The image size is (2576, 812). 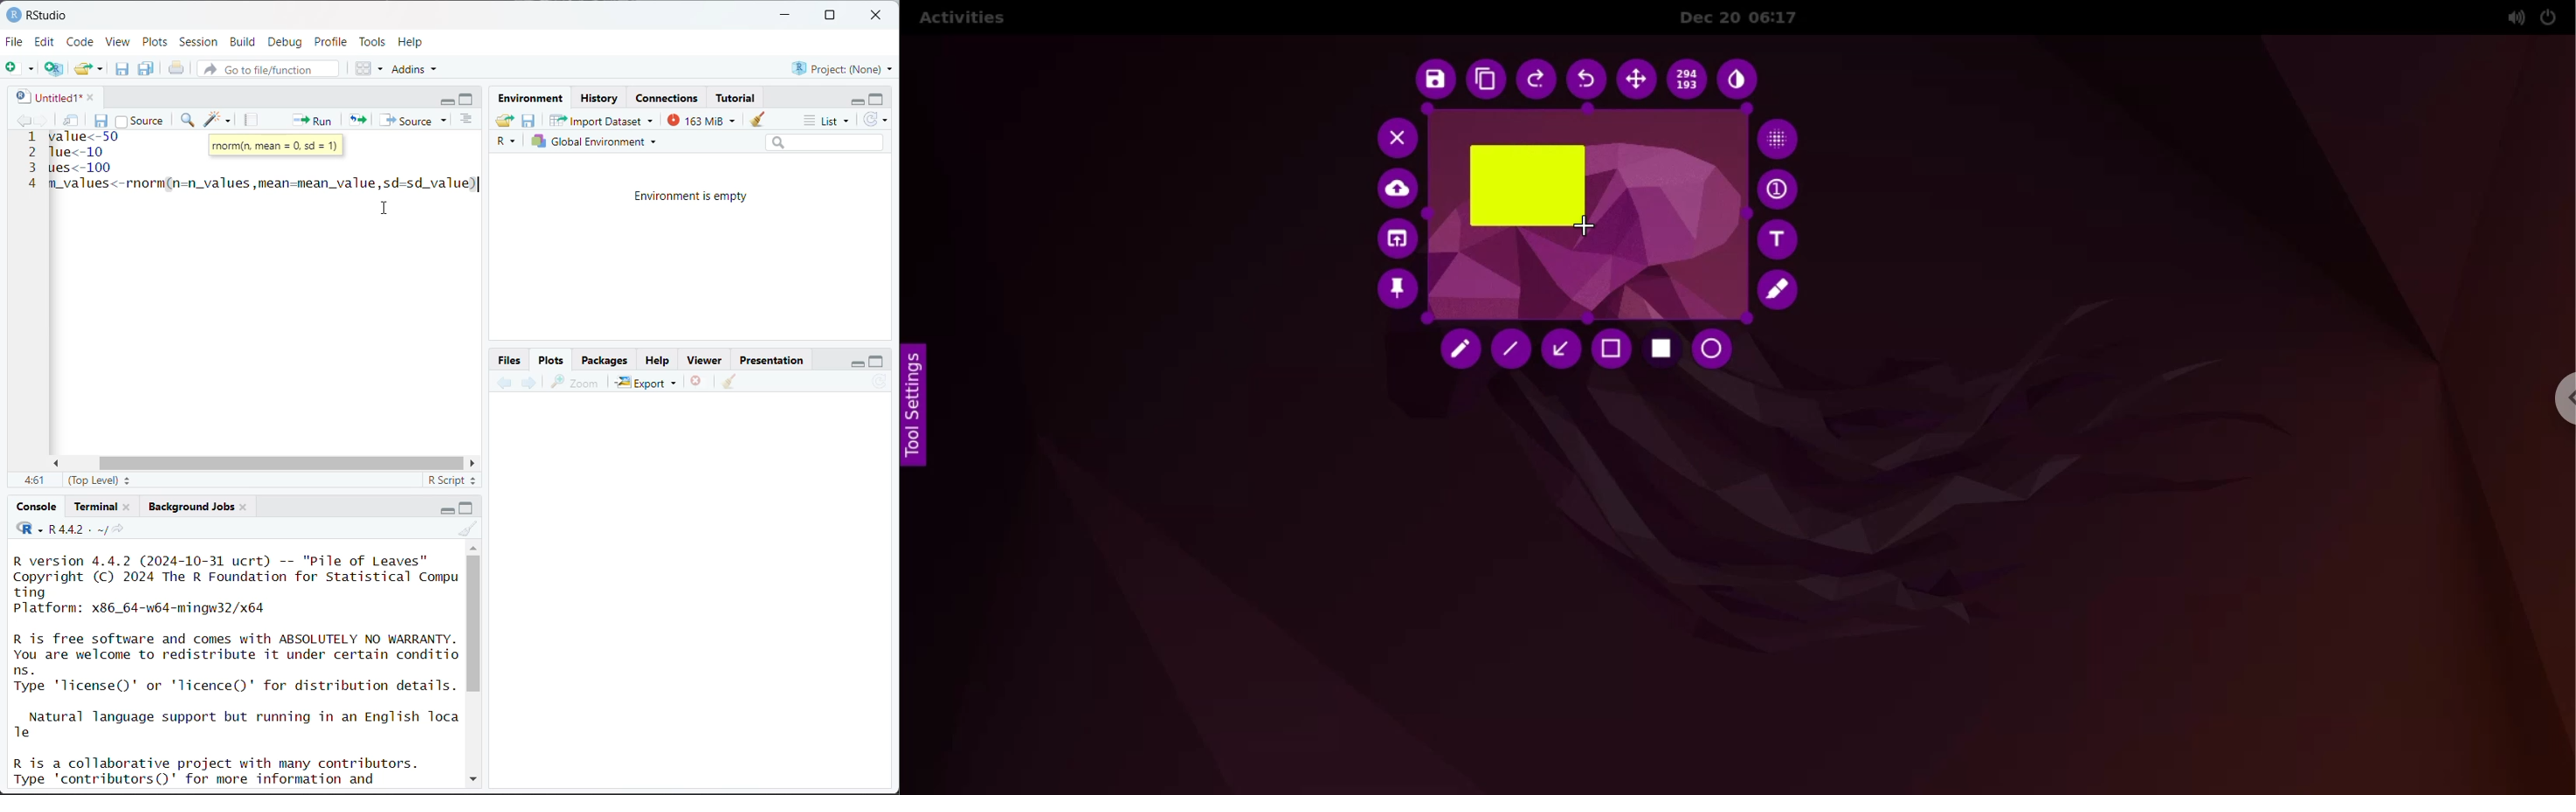 I want to click on save workspace as, so click(x=529, y=121).